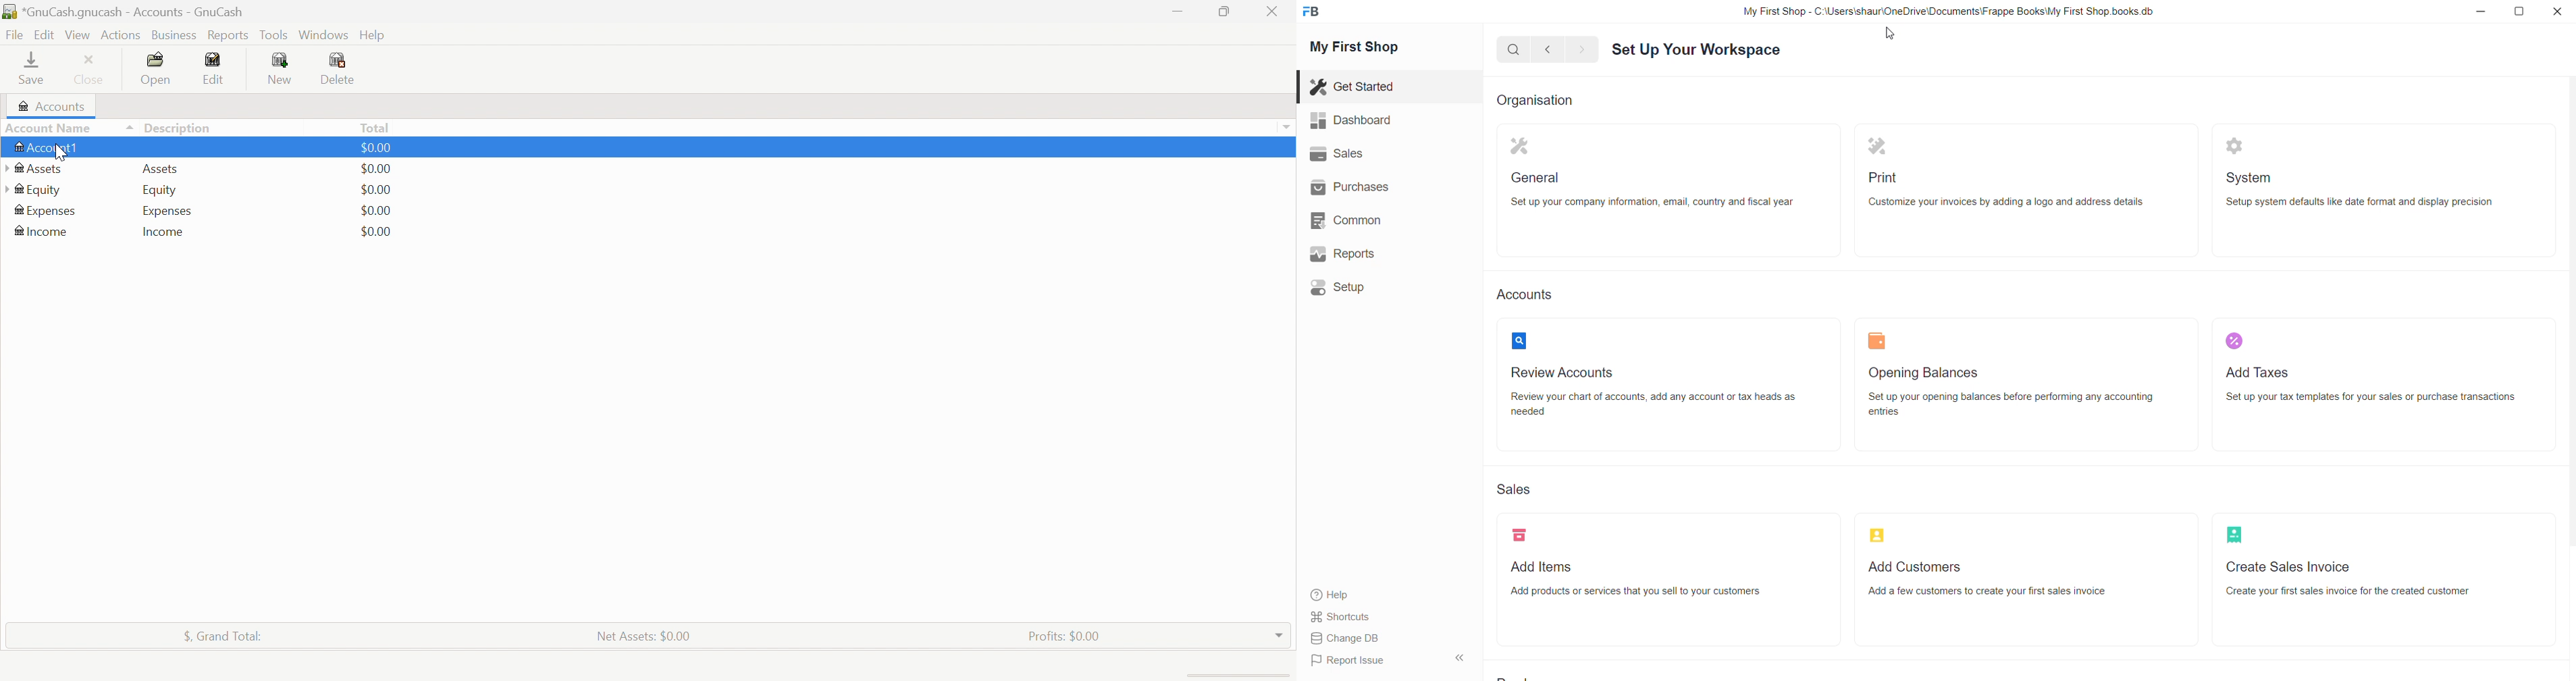 This screenshot has width=2576, height=700. Describe the element at coordinates (1270, 11) in the screenshot. I see `Close` at that location.